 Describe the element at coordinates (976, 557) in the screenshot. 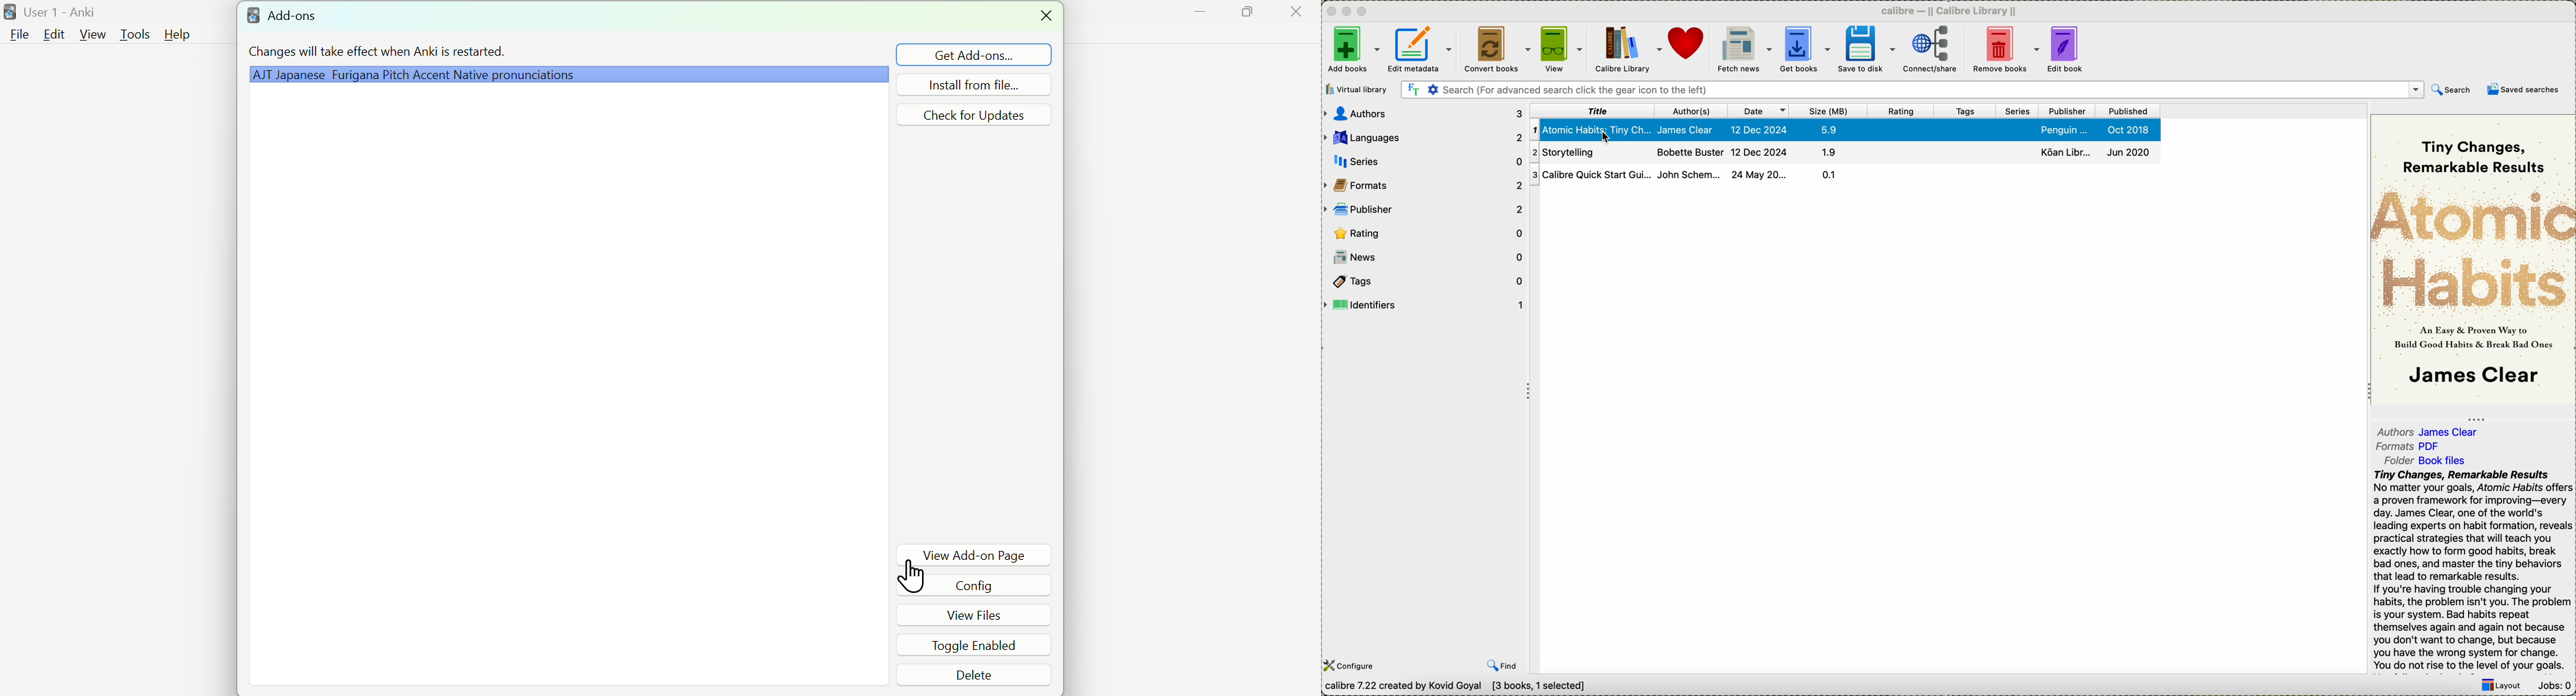

I see `View Add-on Page` at that location.